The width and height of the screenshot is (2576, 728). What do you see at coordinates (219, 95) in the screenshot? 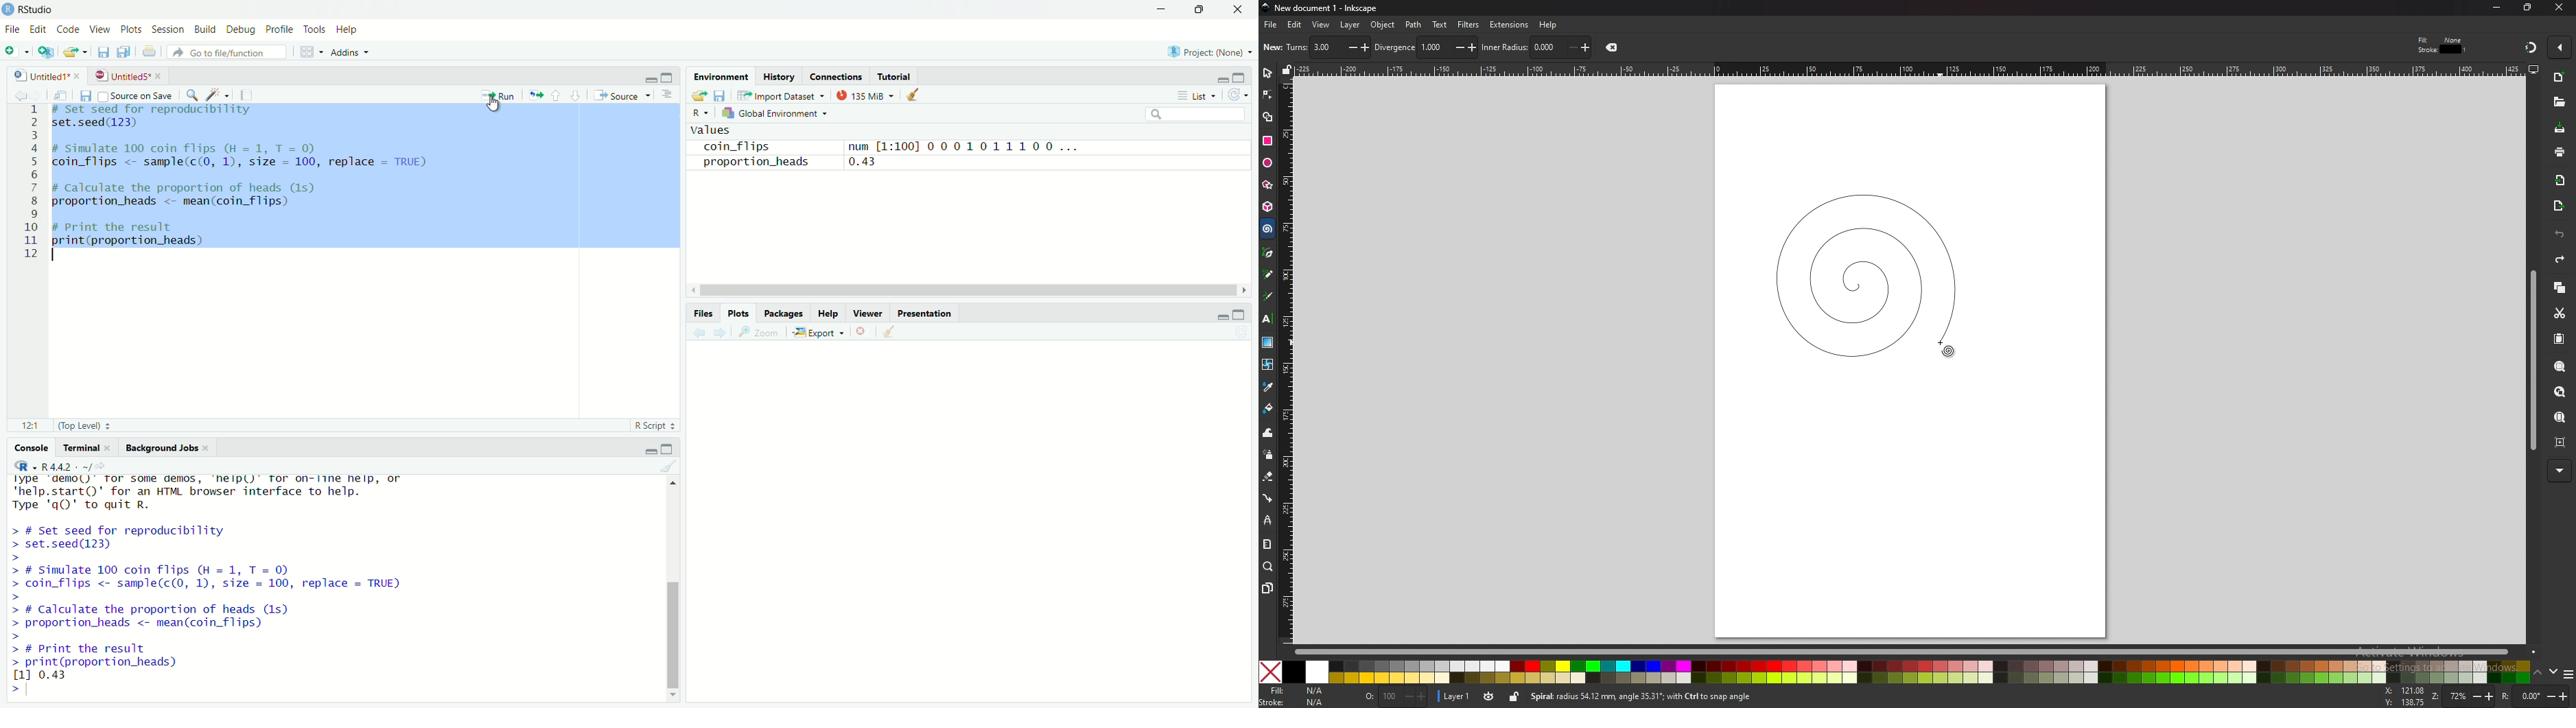
I see `code tools` at bounding box center [219, 95].